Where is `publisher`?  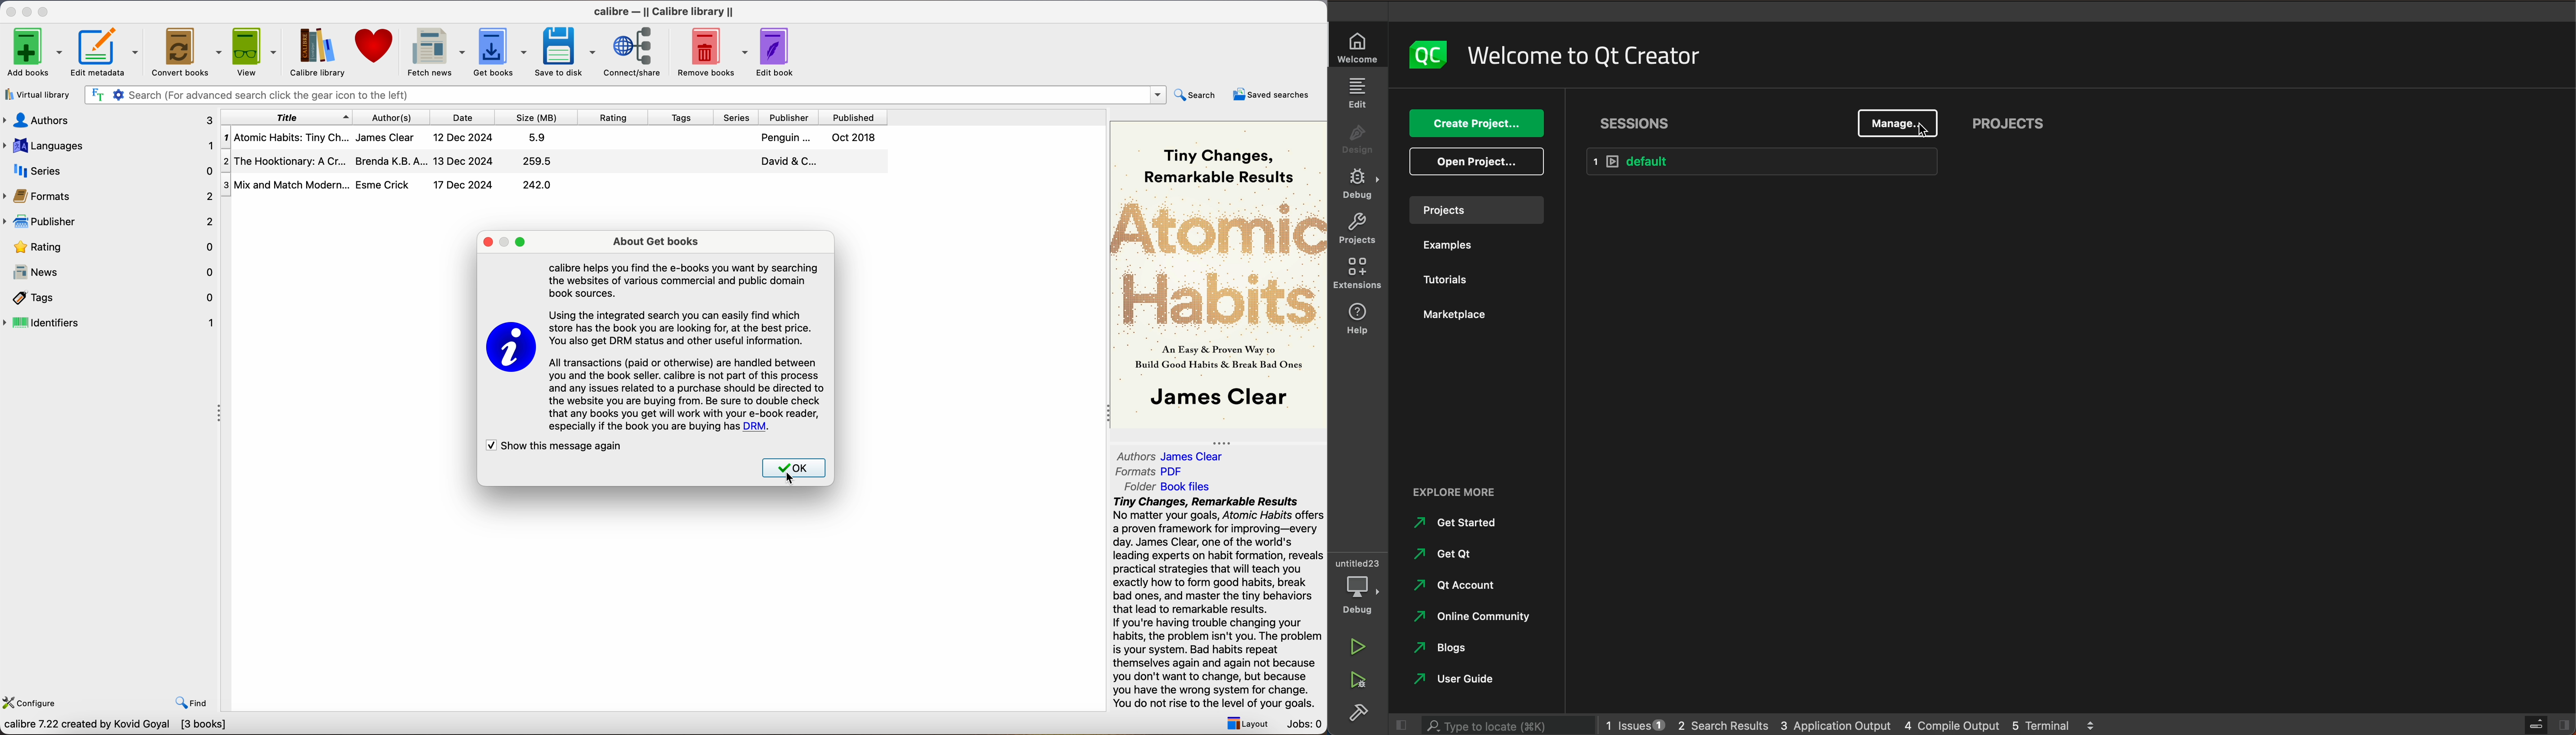
publisher is located at coordinates (793, 118).